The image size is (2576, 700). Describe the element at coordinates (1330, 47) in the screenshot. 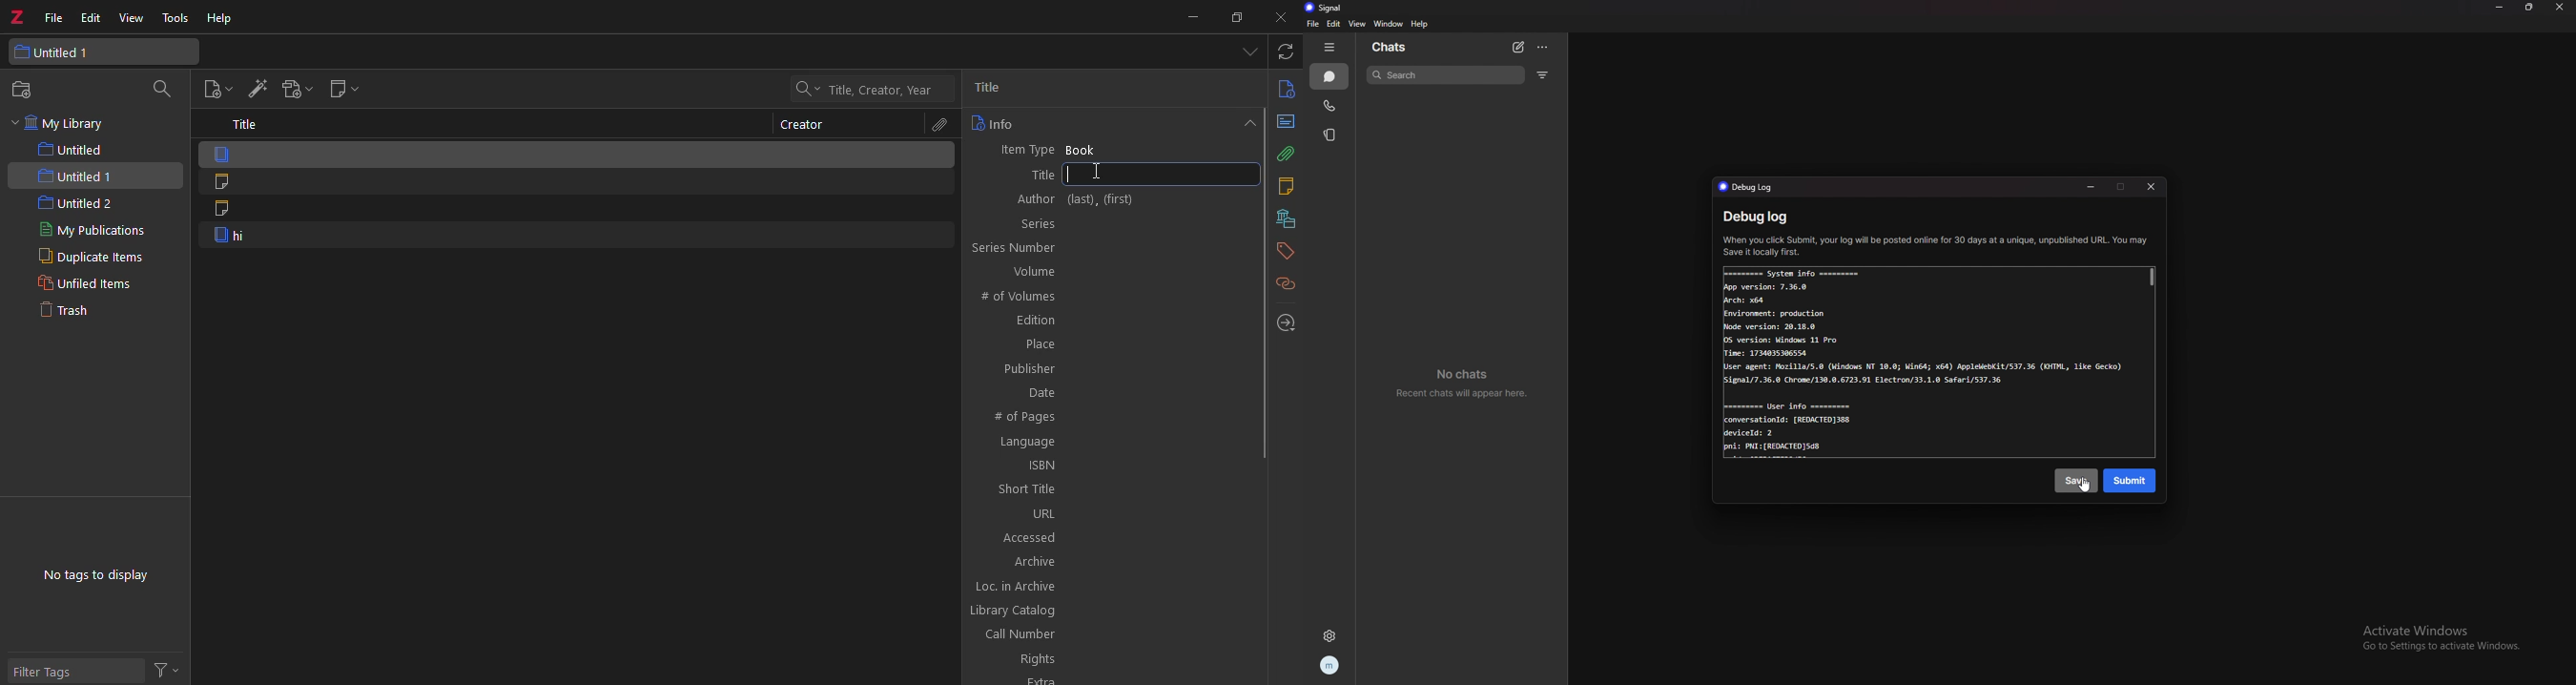

I see `hide tab` at that location.